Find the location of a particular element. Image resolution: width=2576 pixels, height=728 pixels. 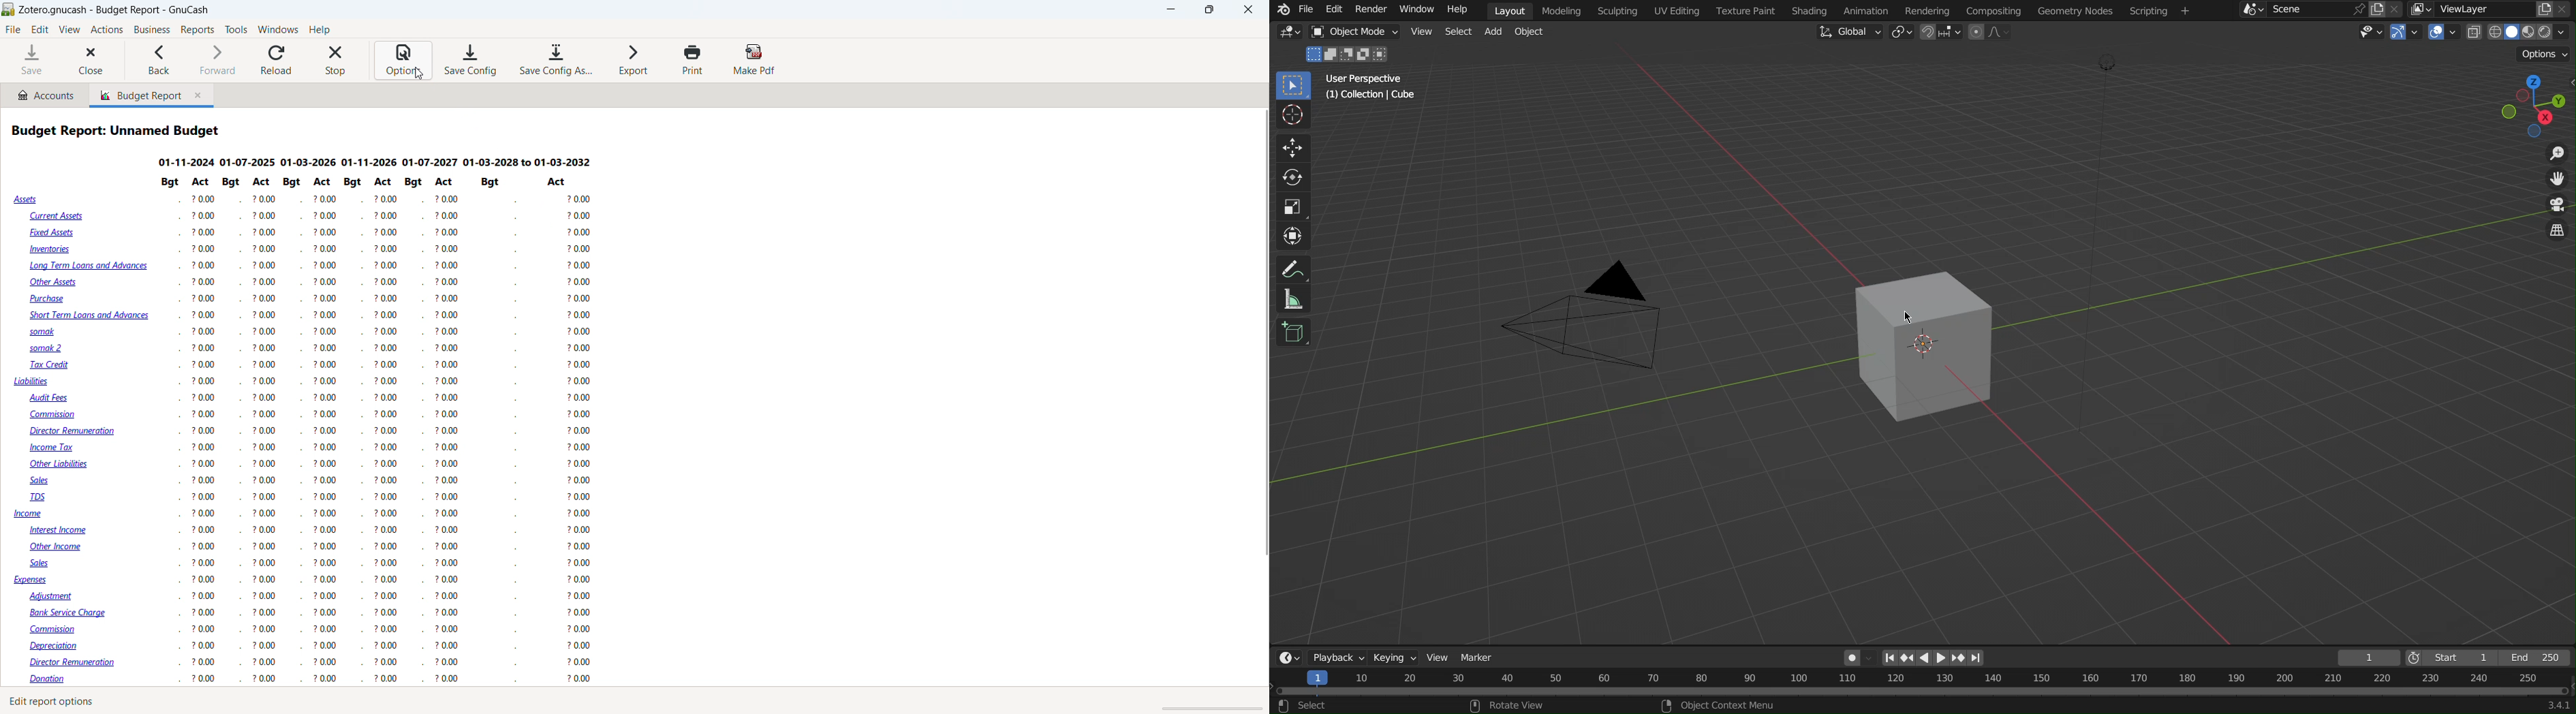

View Objects Type is located at coordinates (2369, 32).